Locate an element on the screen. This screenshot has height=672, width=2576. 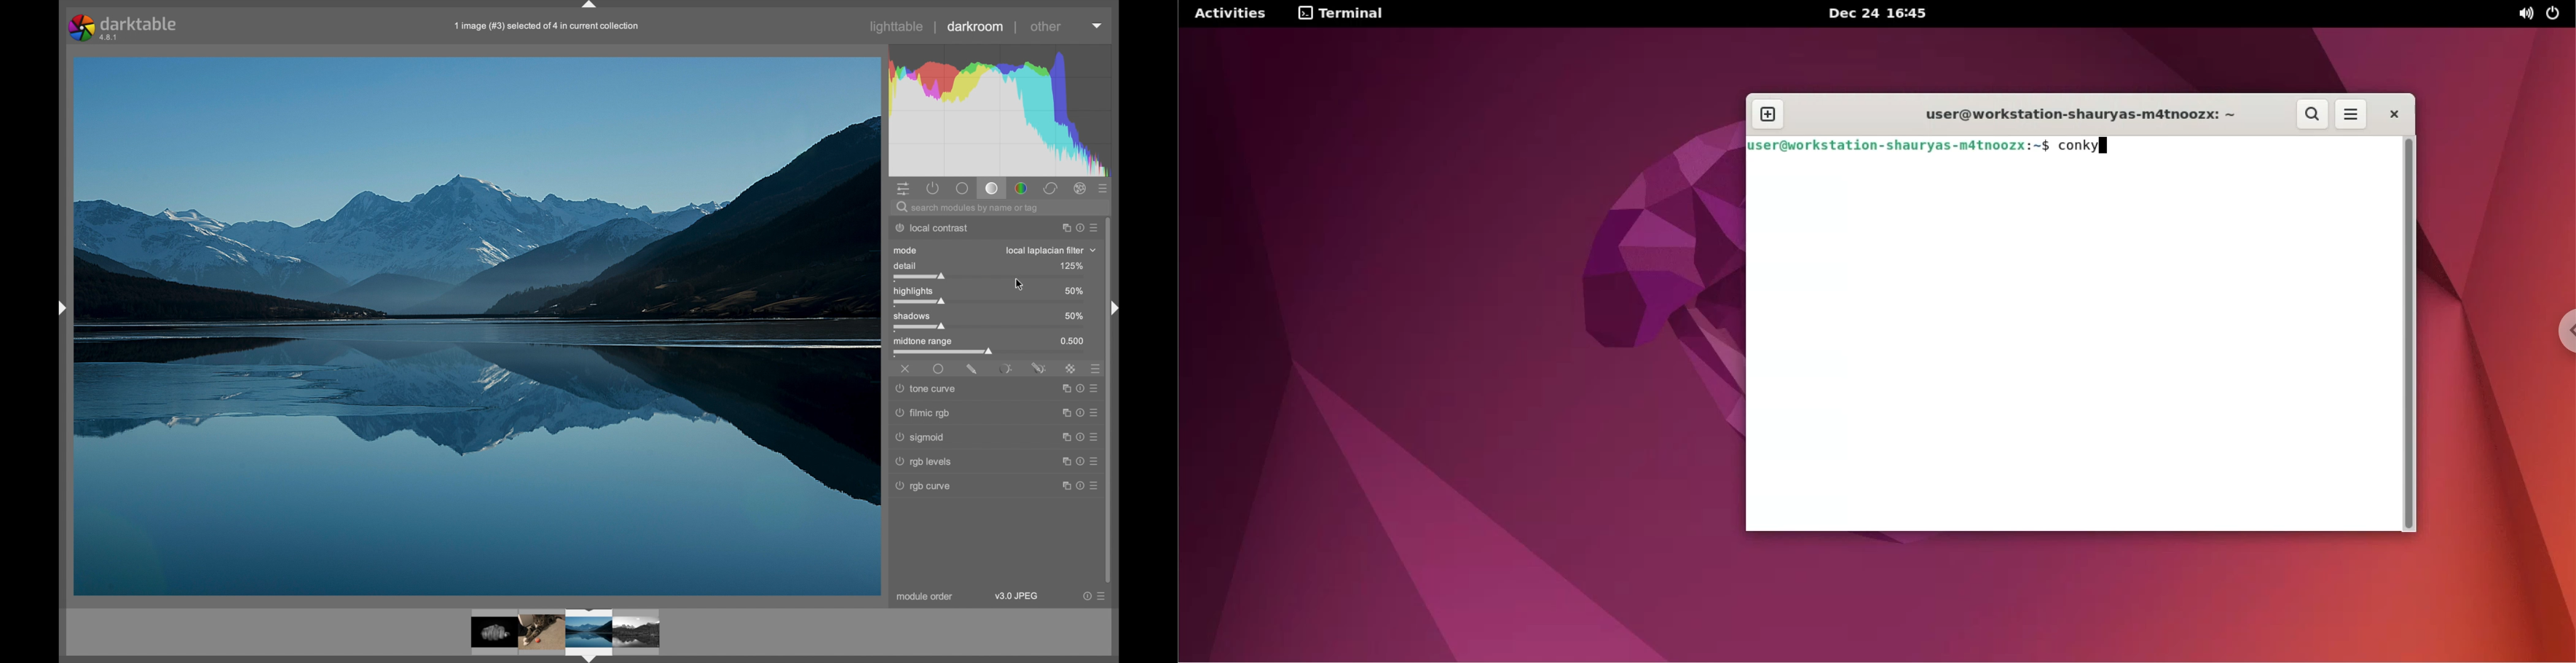
detail is located at coordinates (906, 266).